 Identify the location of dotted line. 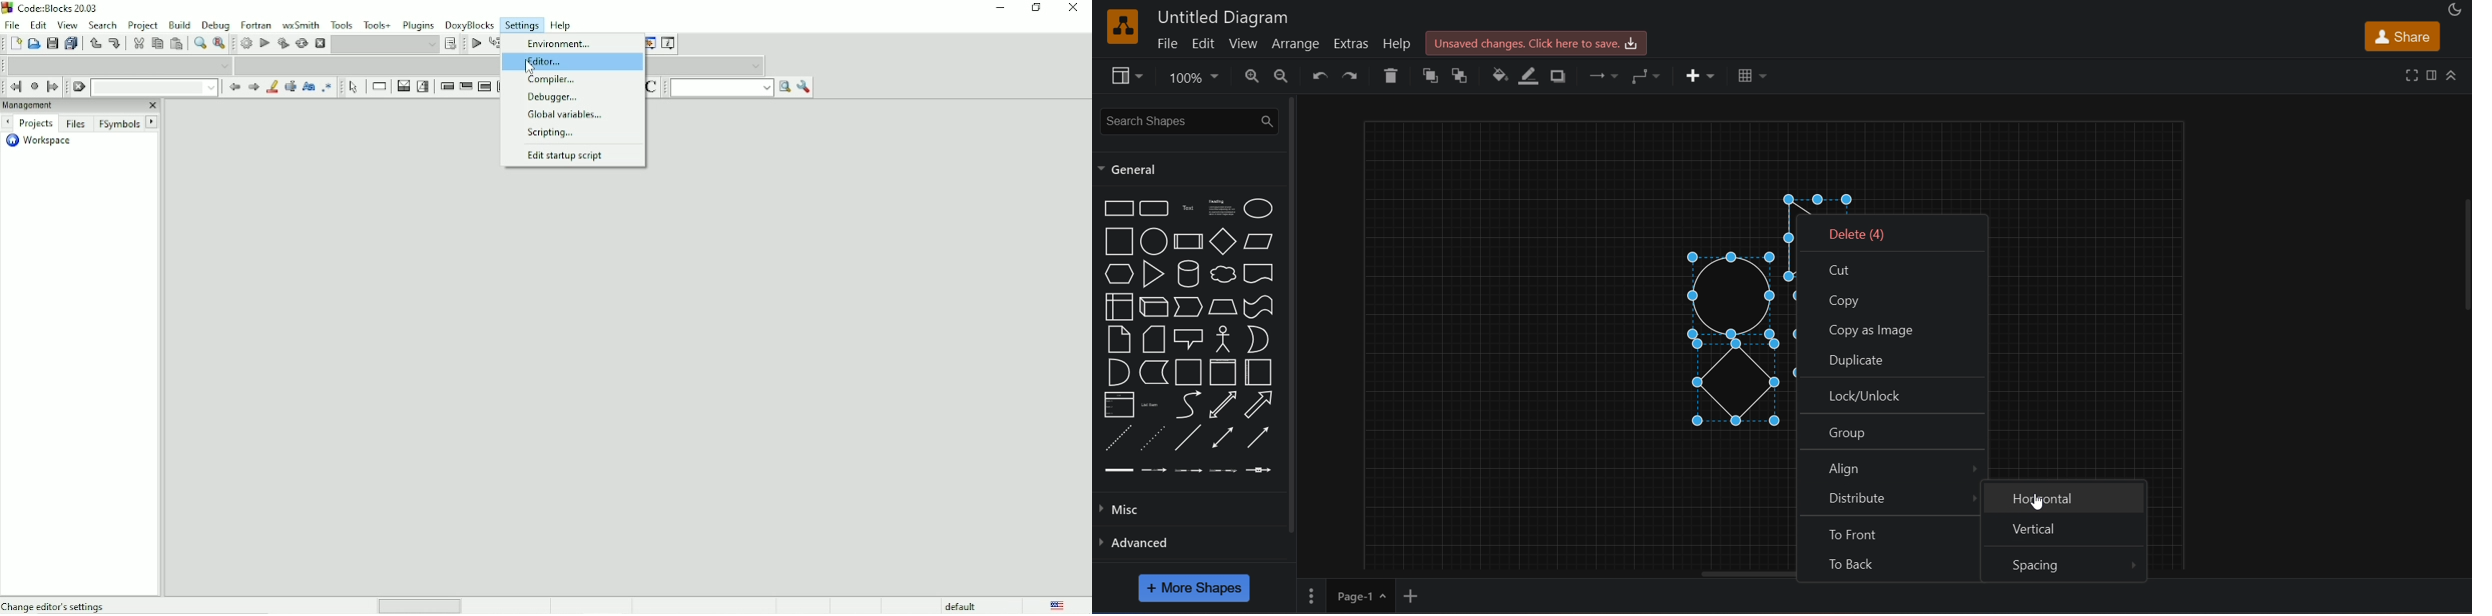
(1154, 437).